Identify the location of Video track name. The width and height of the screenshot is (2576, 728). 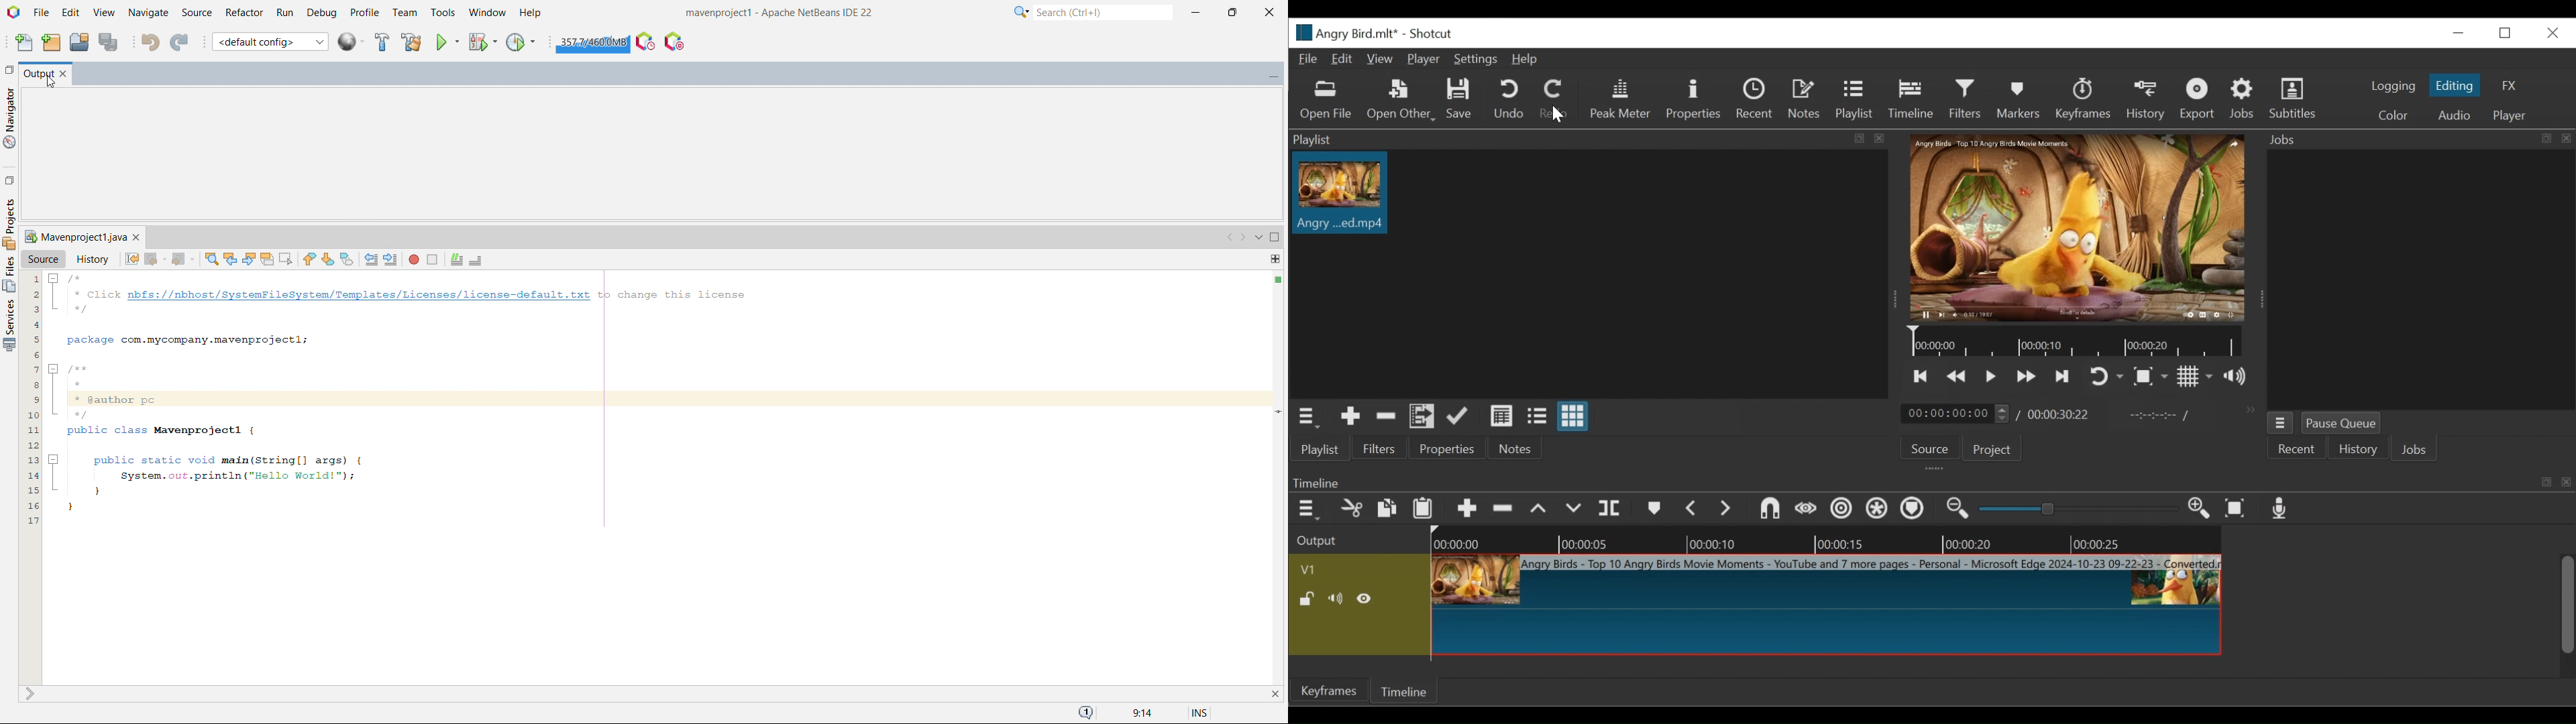
(1355, 568).